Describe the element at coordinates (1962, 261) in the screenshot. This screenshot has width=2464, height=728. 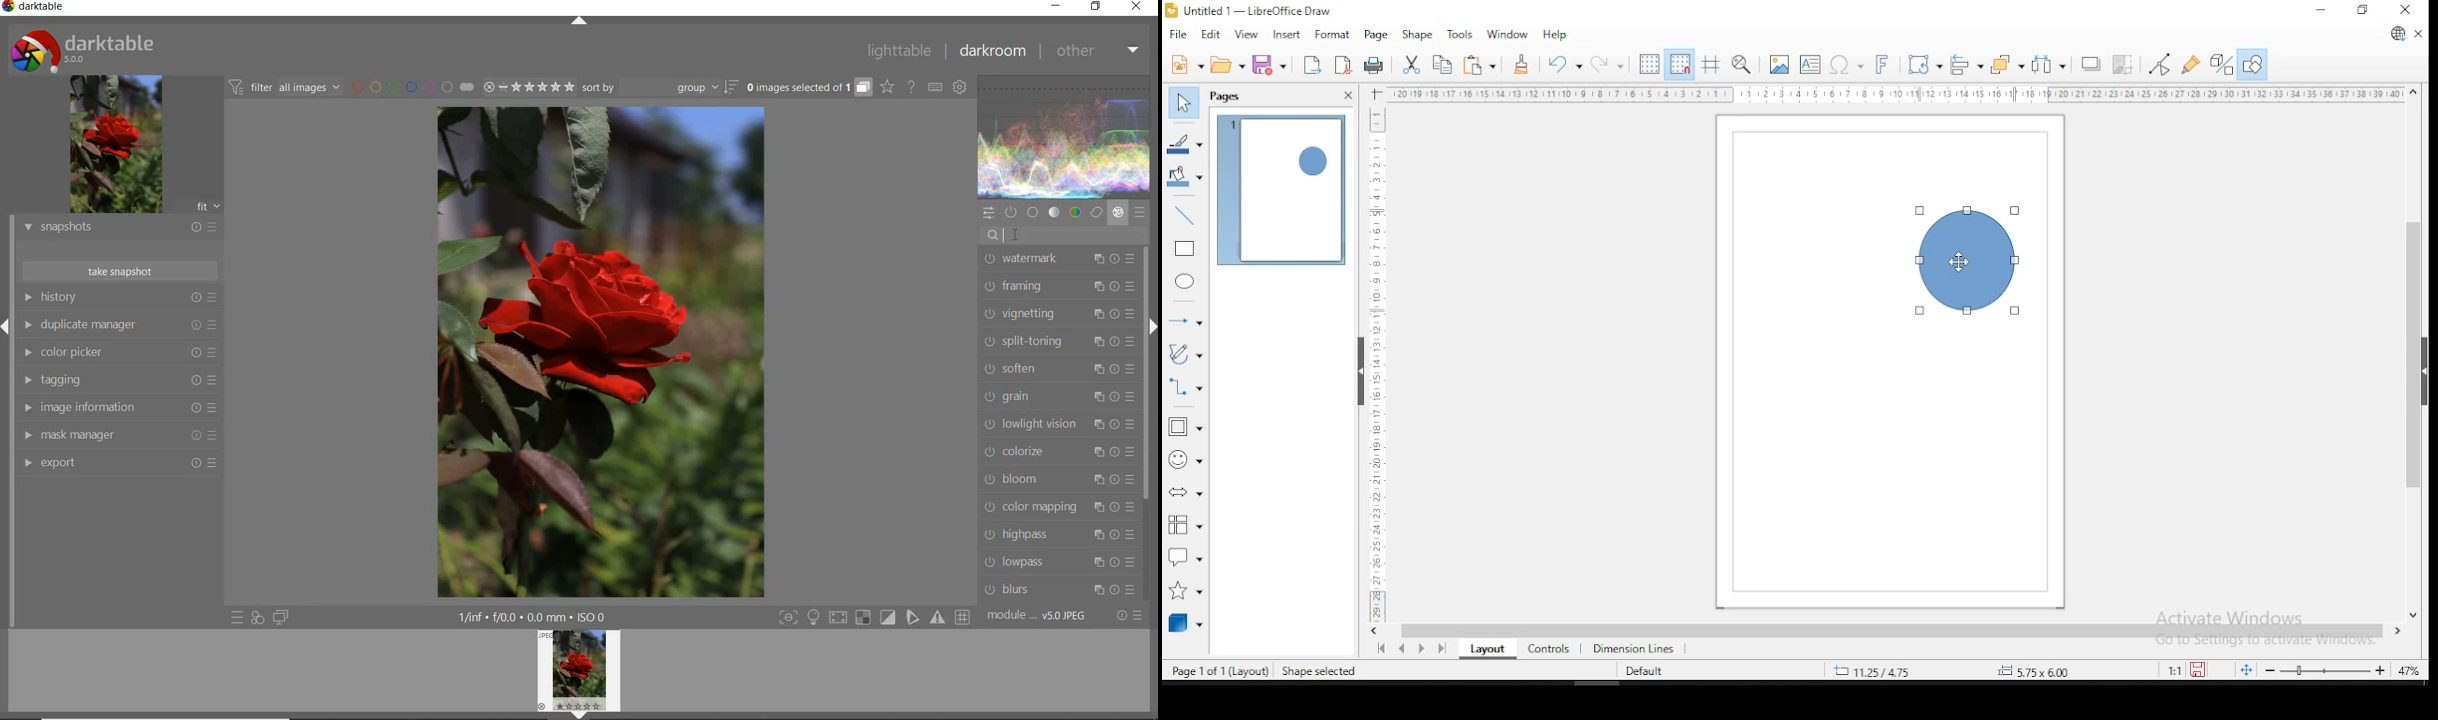
I see `mouse pointer` at that location.